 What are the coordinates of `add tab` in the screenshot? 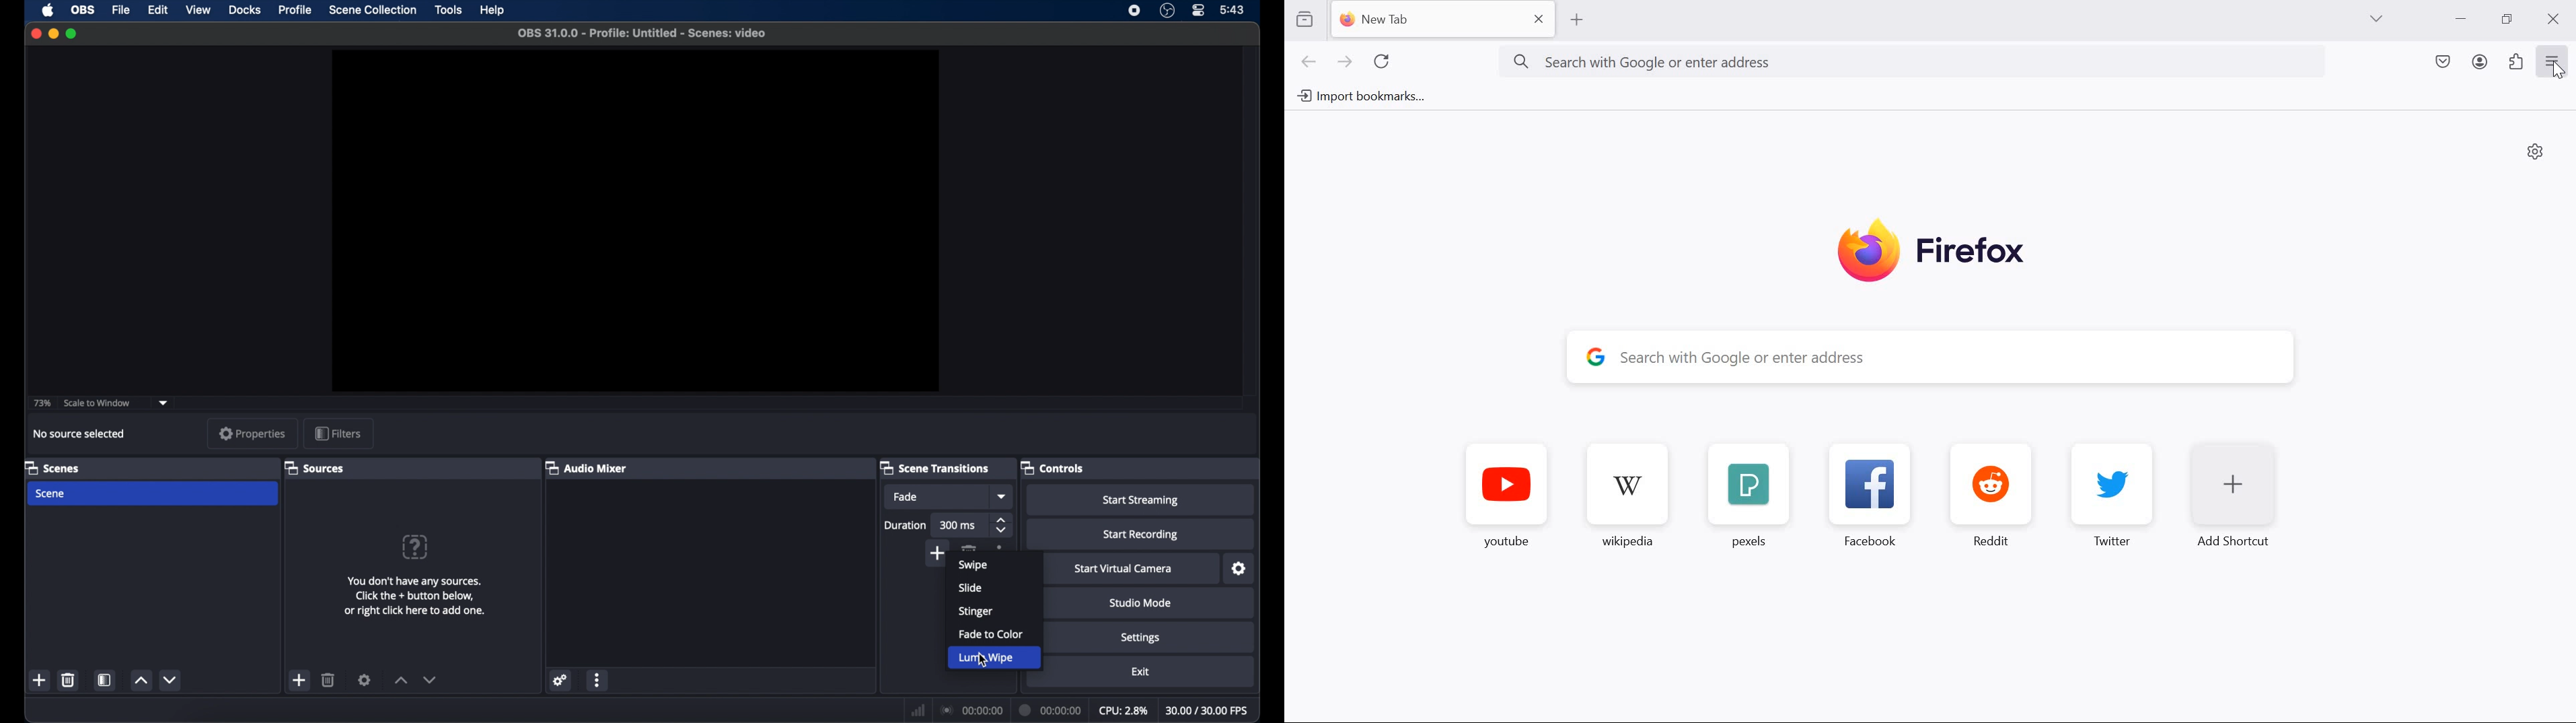 It's located at (1576, 20).